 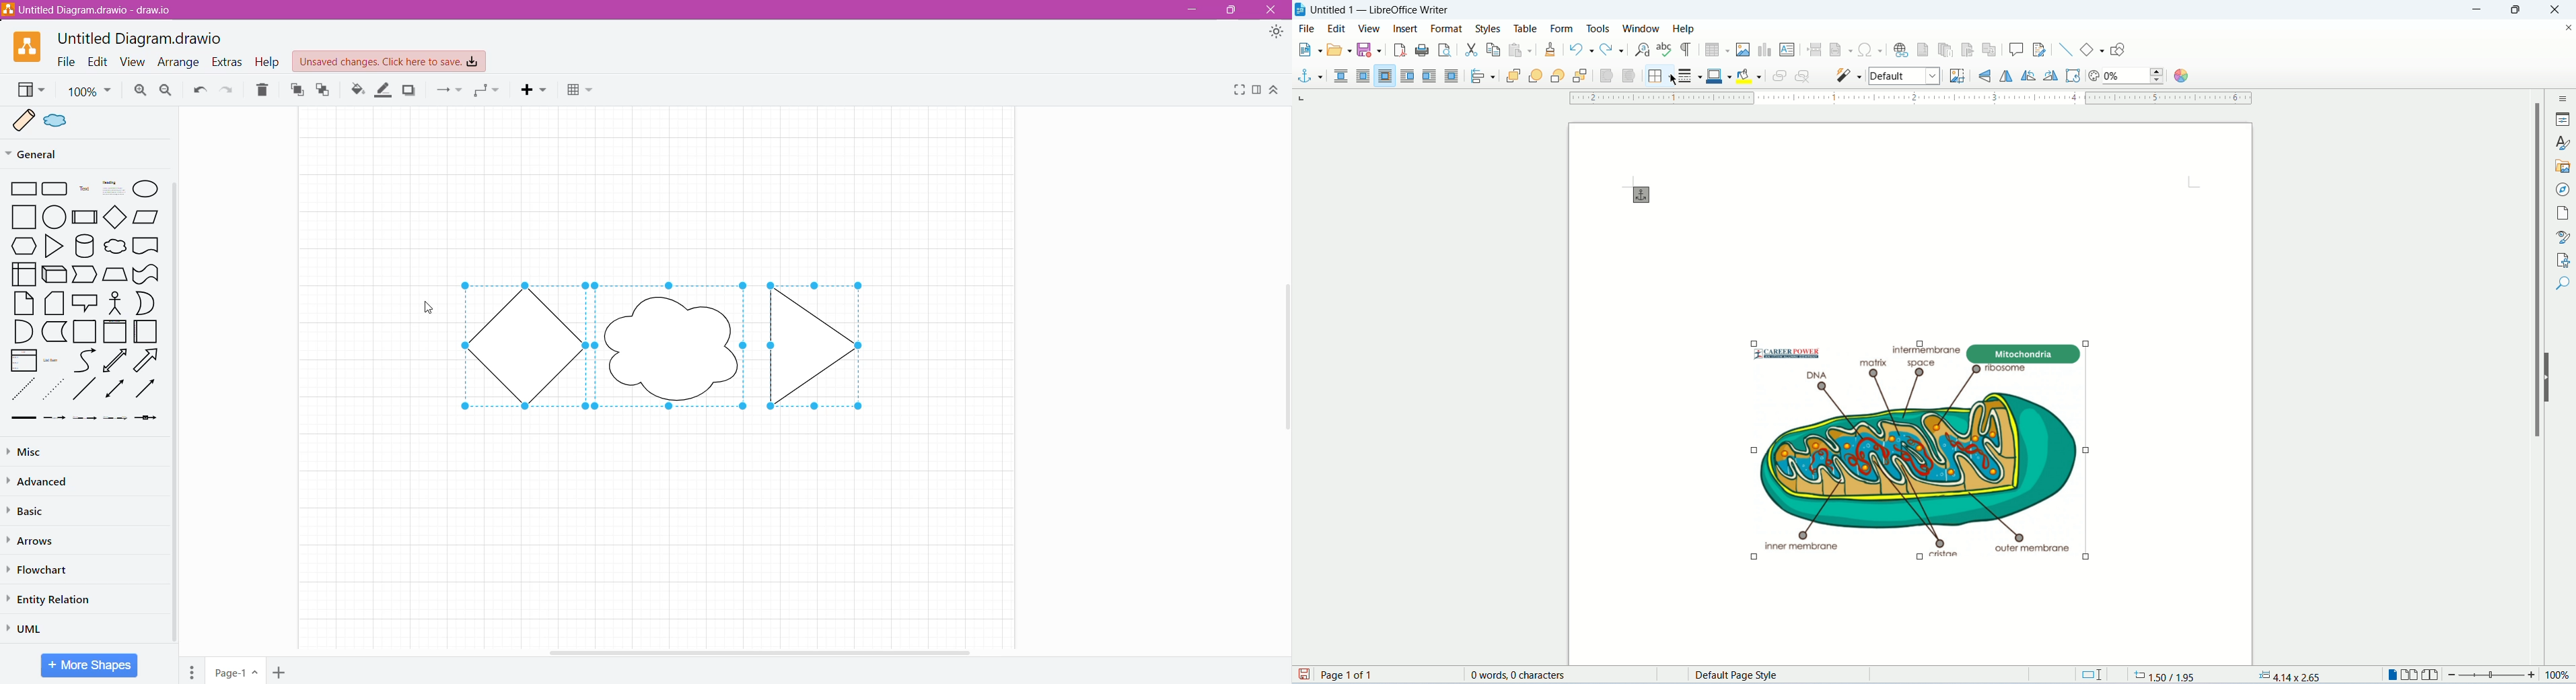 What do you see at coordinates (537, 92) in the screenshot?
I see `Insert` at bounding box center [537, 92].